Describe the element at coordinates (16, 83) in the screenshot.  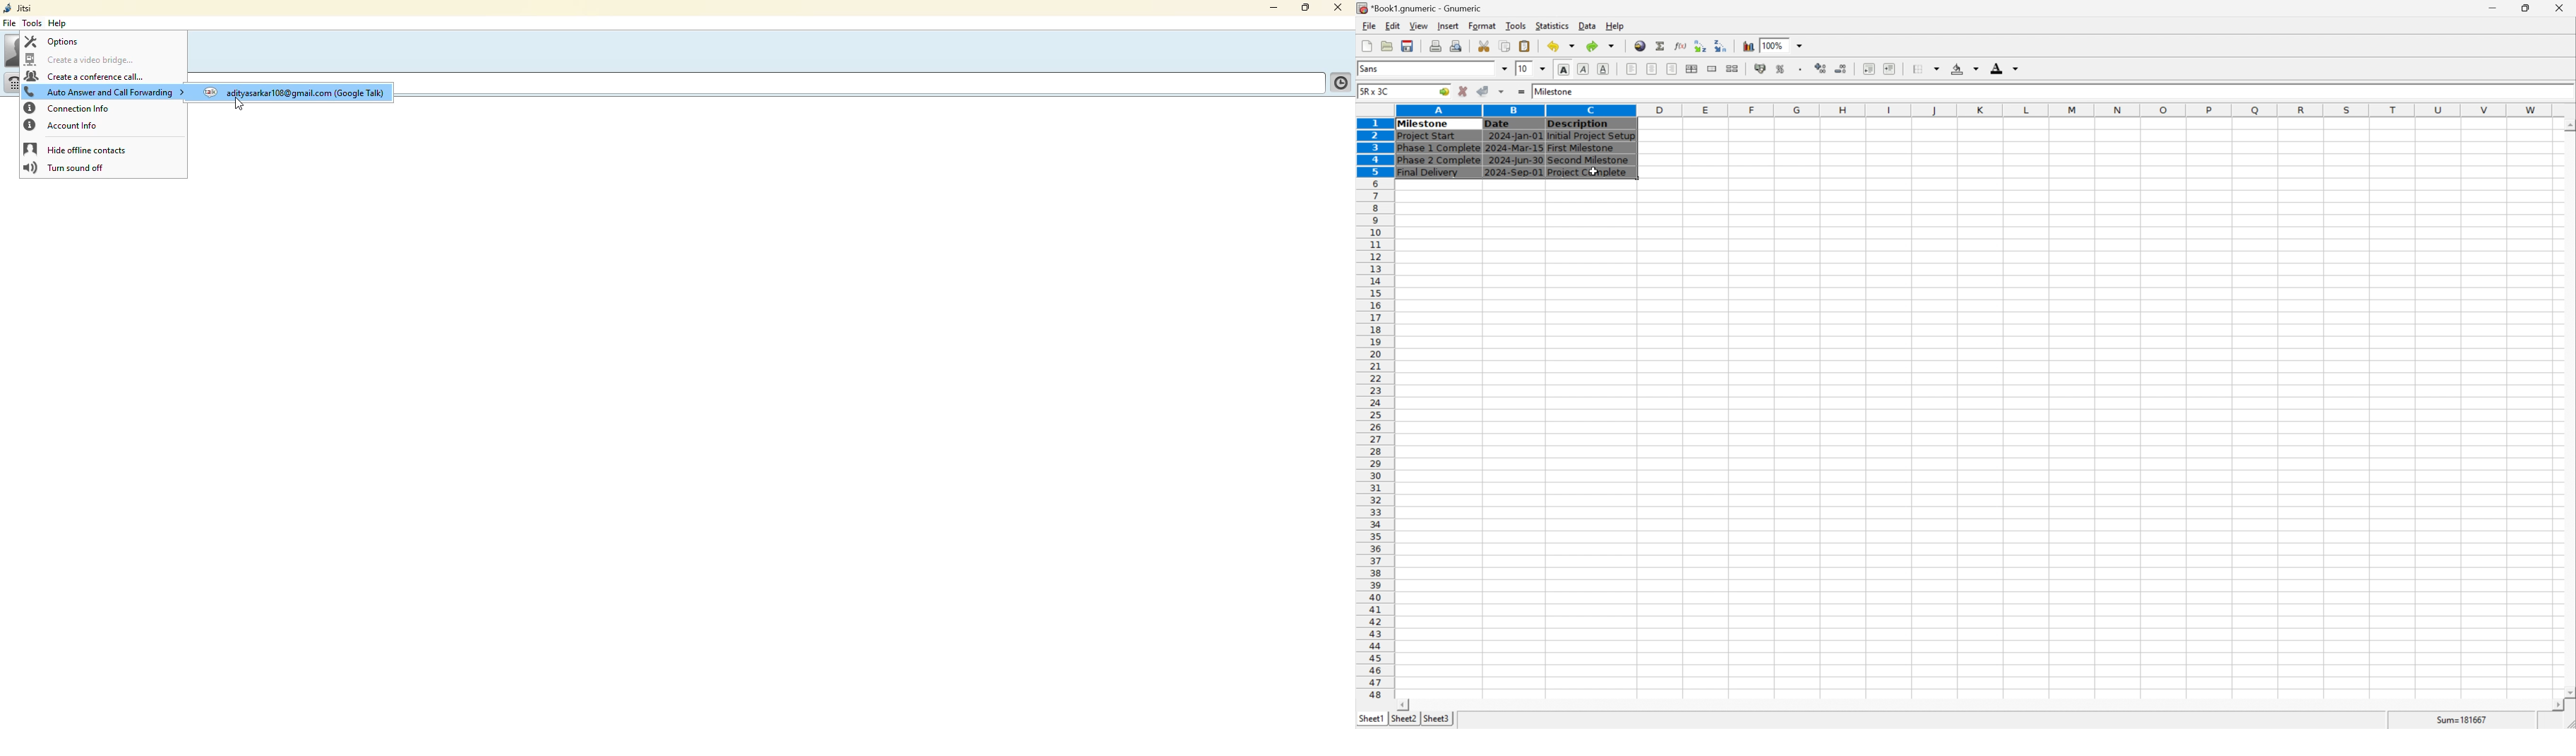
I see `dial pad` at that location.